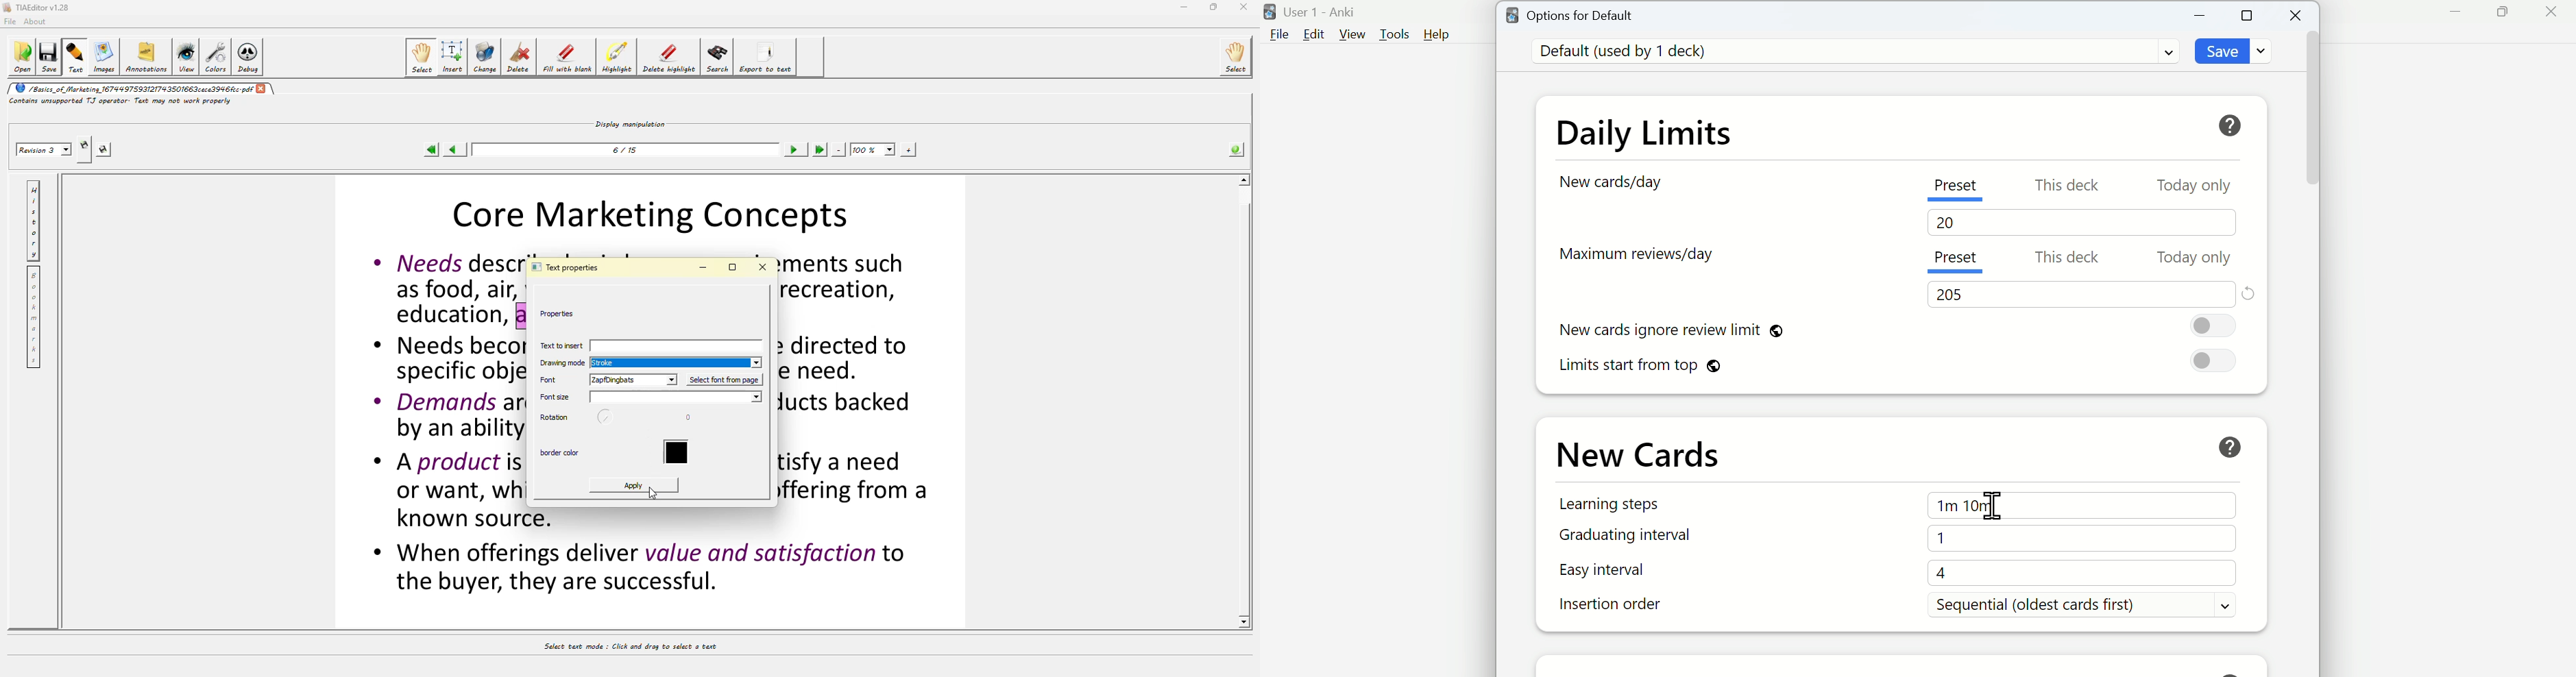 Image resolution: width=2576 pixels, height=700 pixels. What do you see at coordinates (2296, 14) in the screenshot?
I see `Close` at bounding box center [2296, 14].